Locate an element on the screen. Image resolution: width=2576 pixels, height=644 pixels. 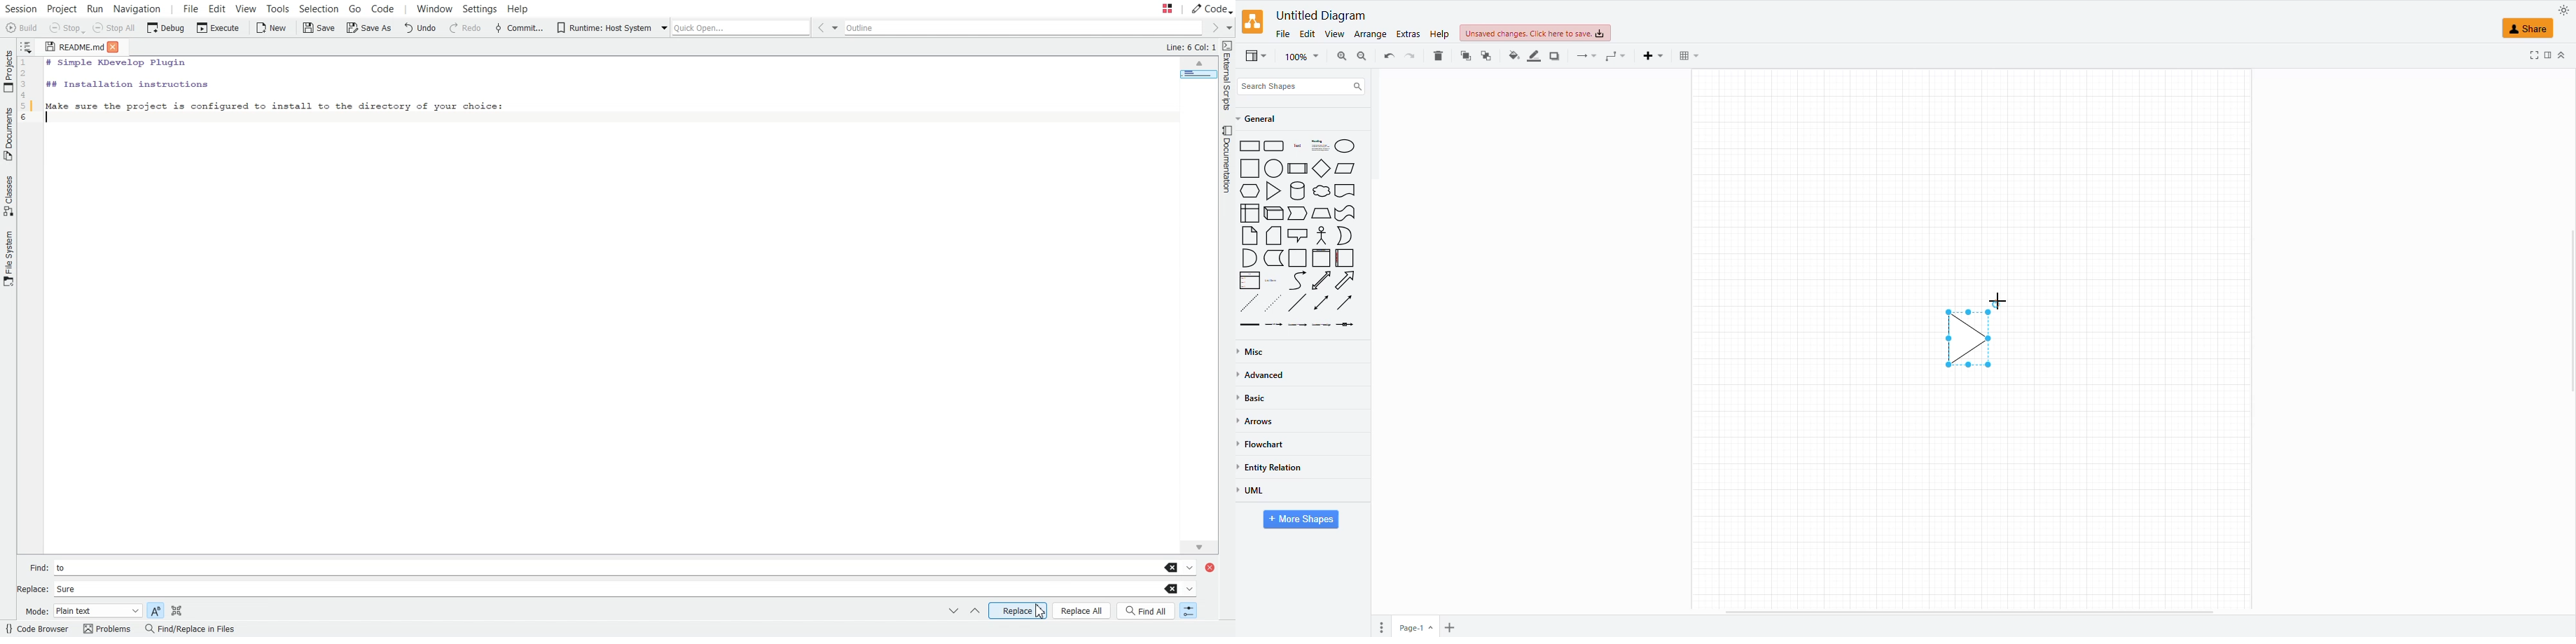
shape is located at coordinates (1976, 333).